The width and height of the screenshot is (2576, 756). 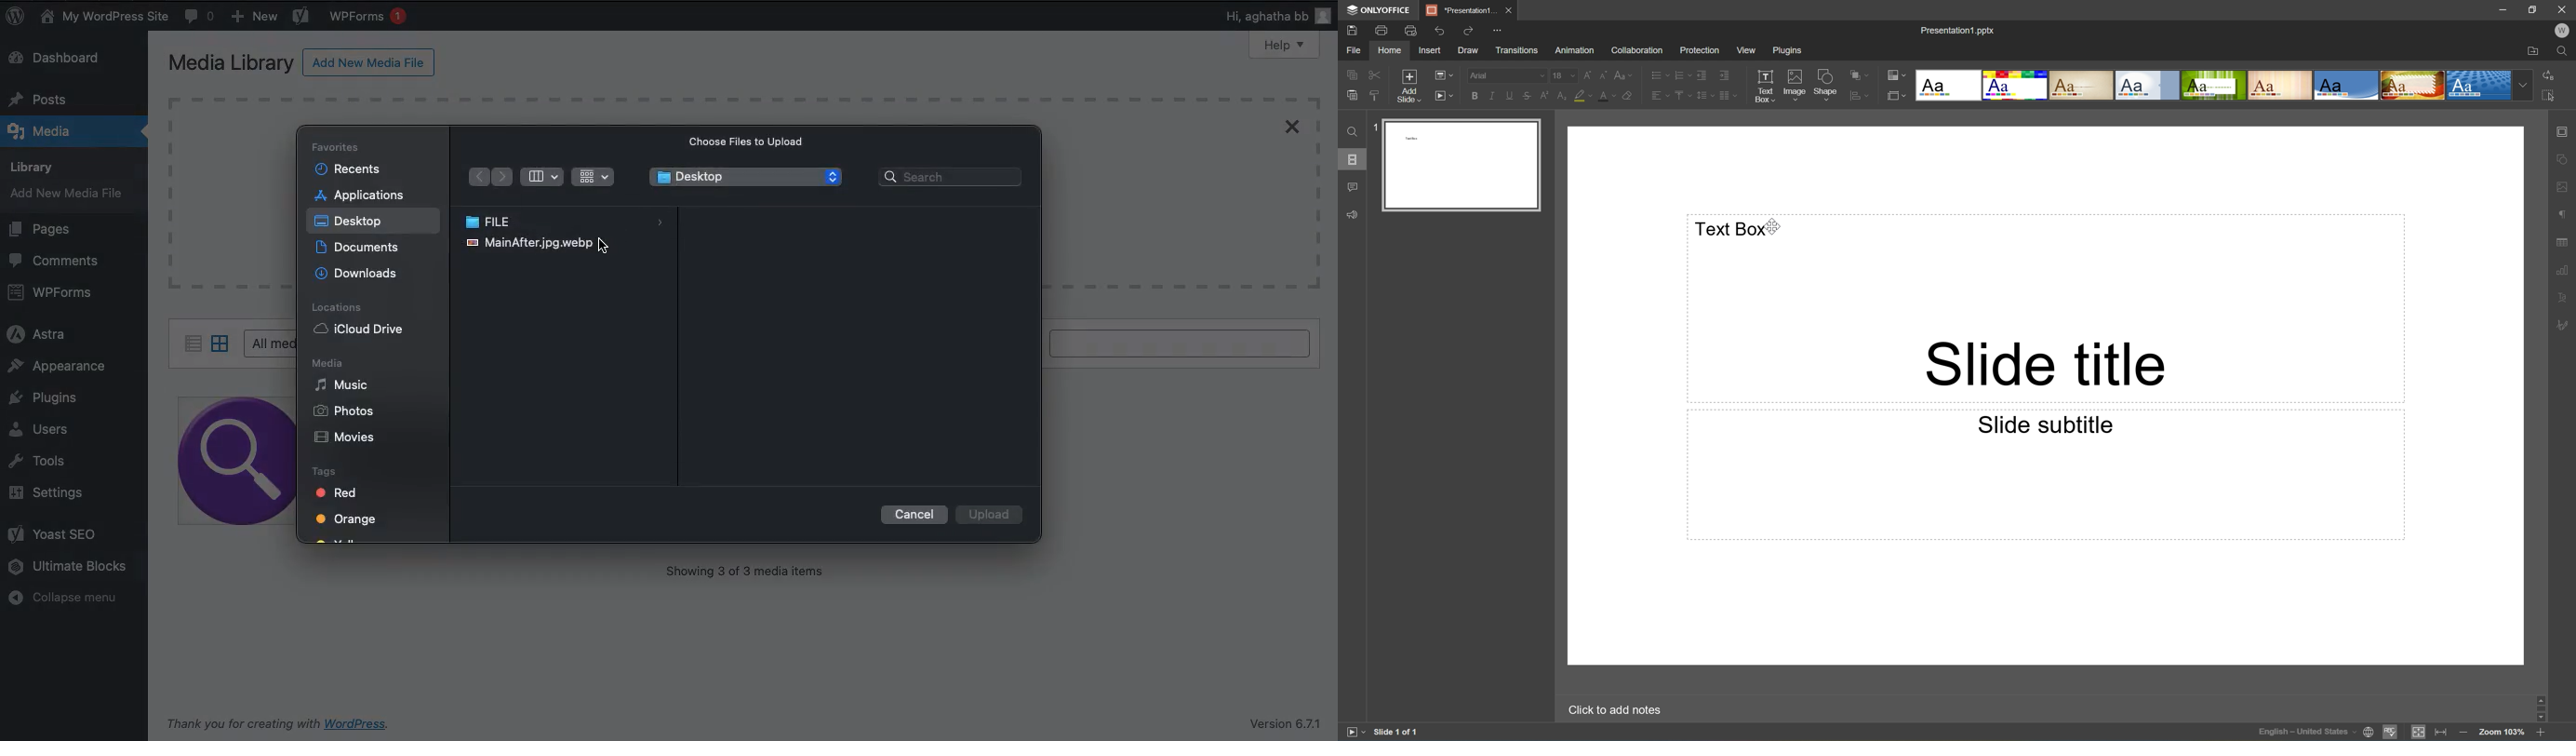 What do you see at coordinates (1542, 95) in the screenshot?
I see `Superscript` at bounding box center [1542, 95].